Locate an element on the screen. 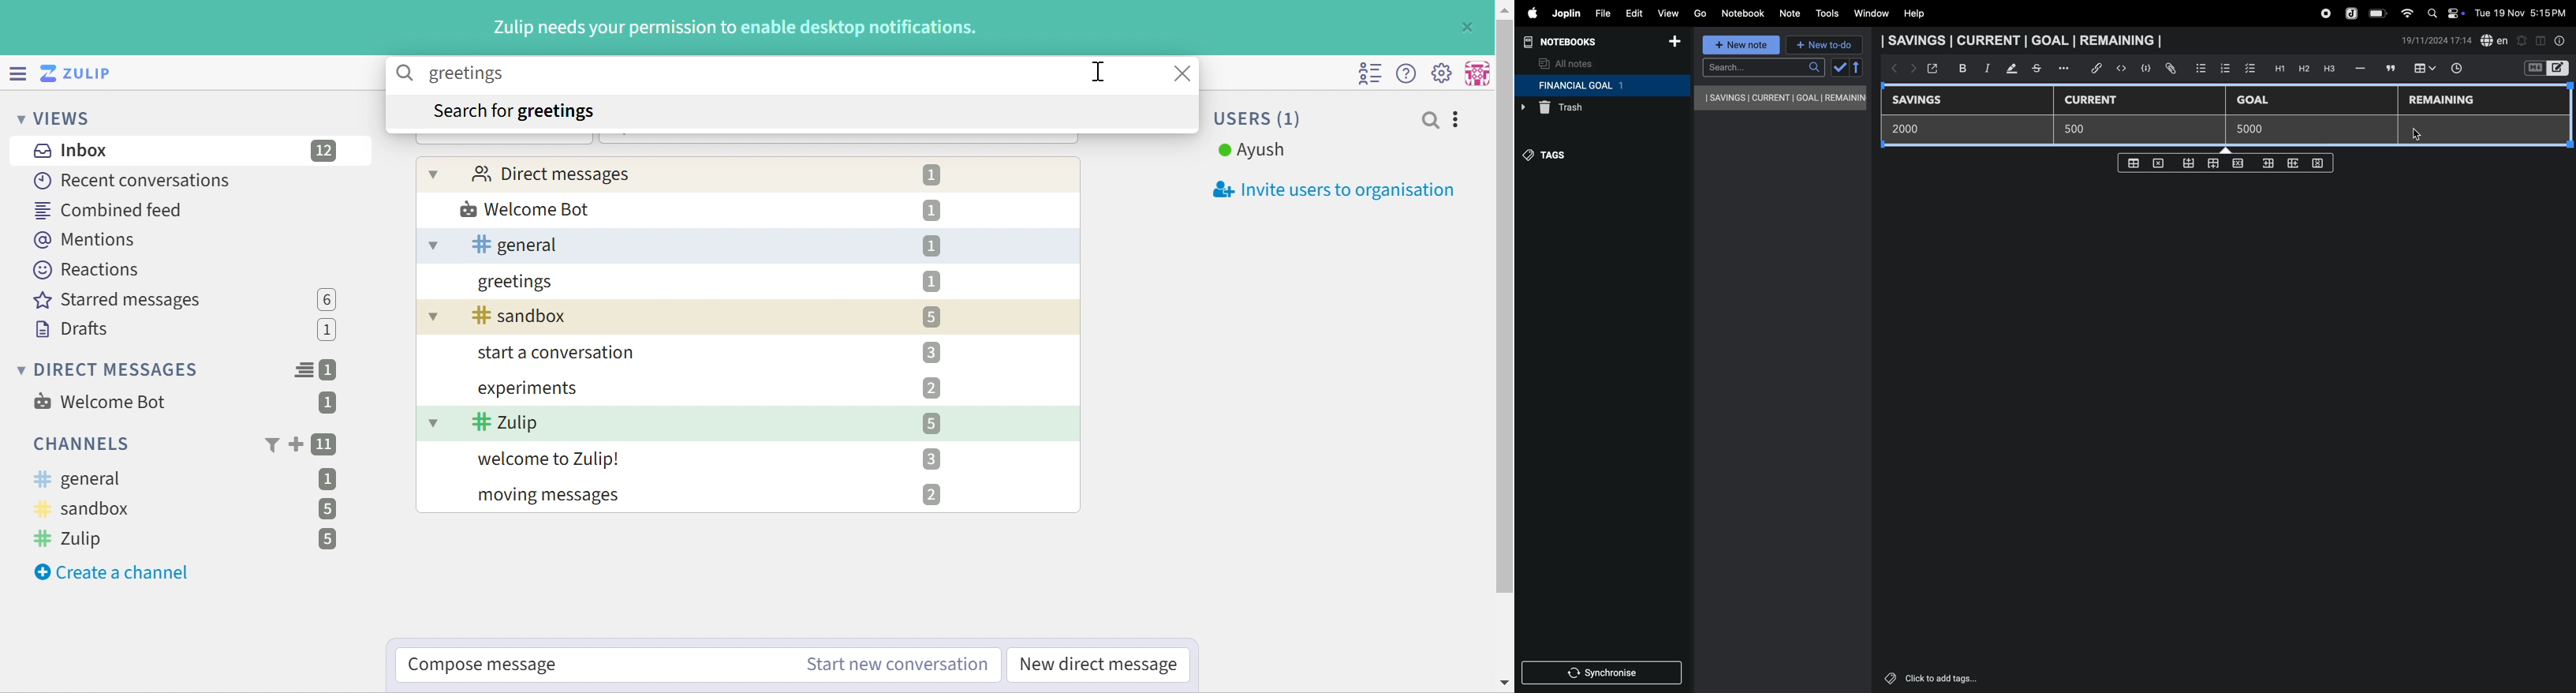 Image resolution: width=2576 pixels, height=700 pixels. reverse sort order is located at coordinates (1857, 67).